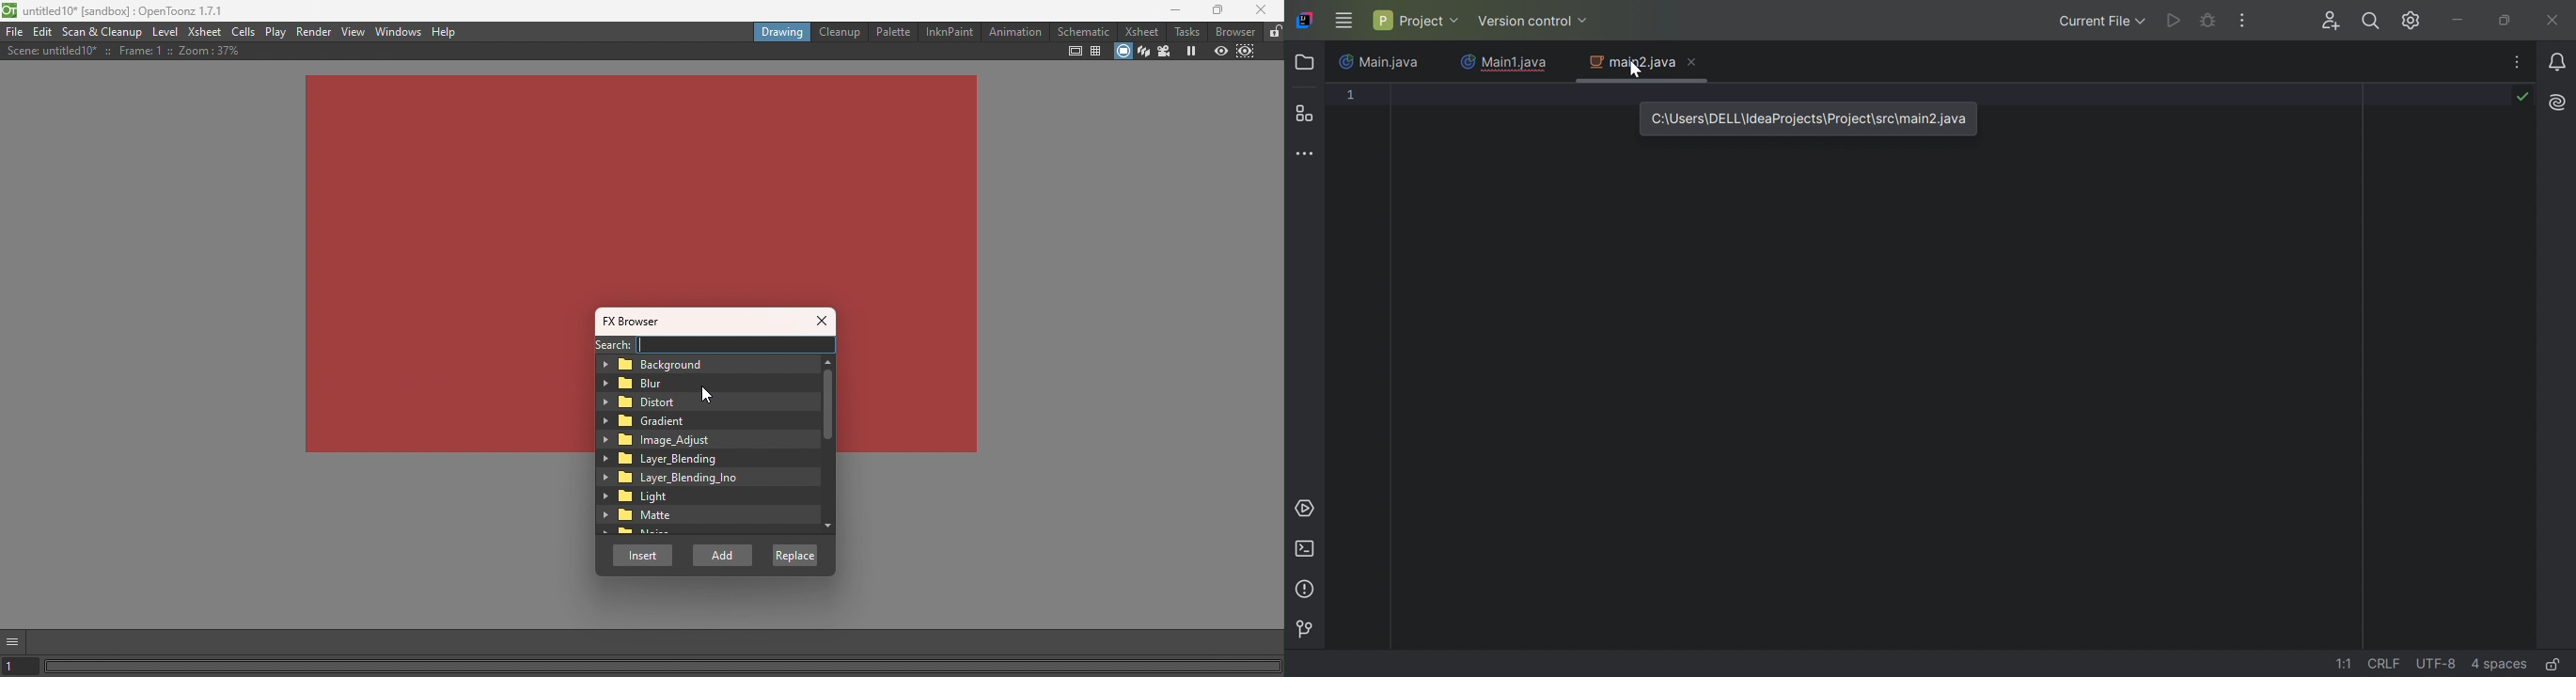  Describe the element at coordinates (1343, 20) in the screenshot. I see `Main Menu` at that location.